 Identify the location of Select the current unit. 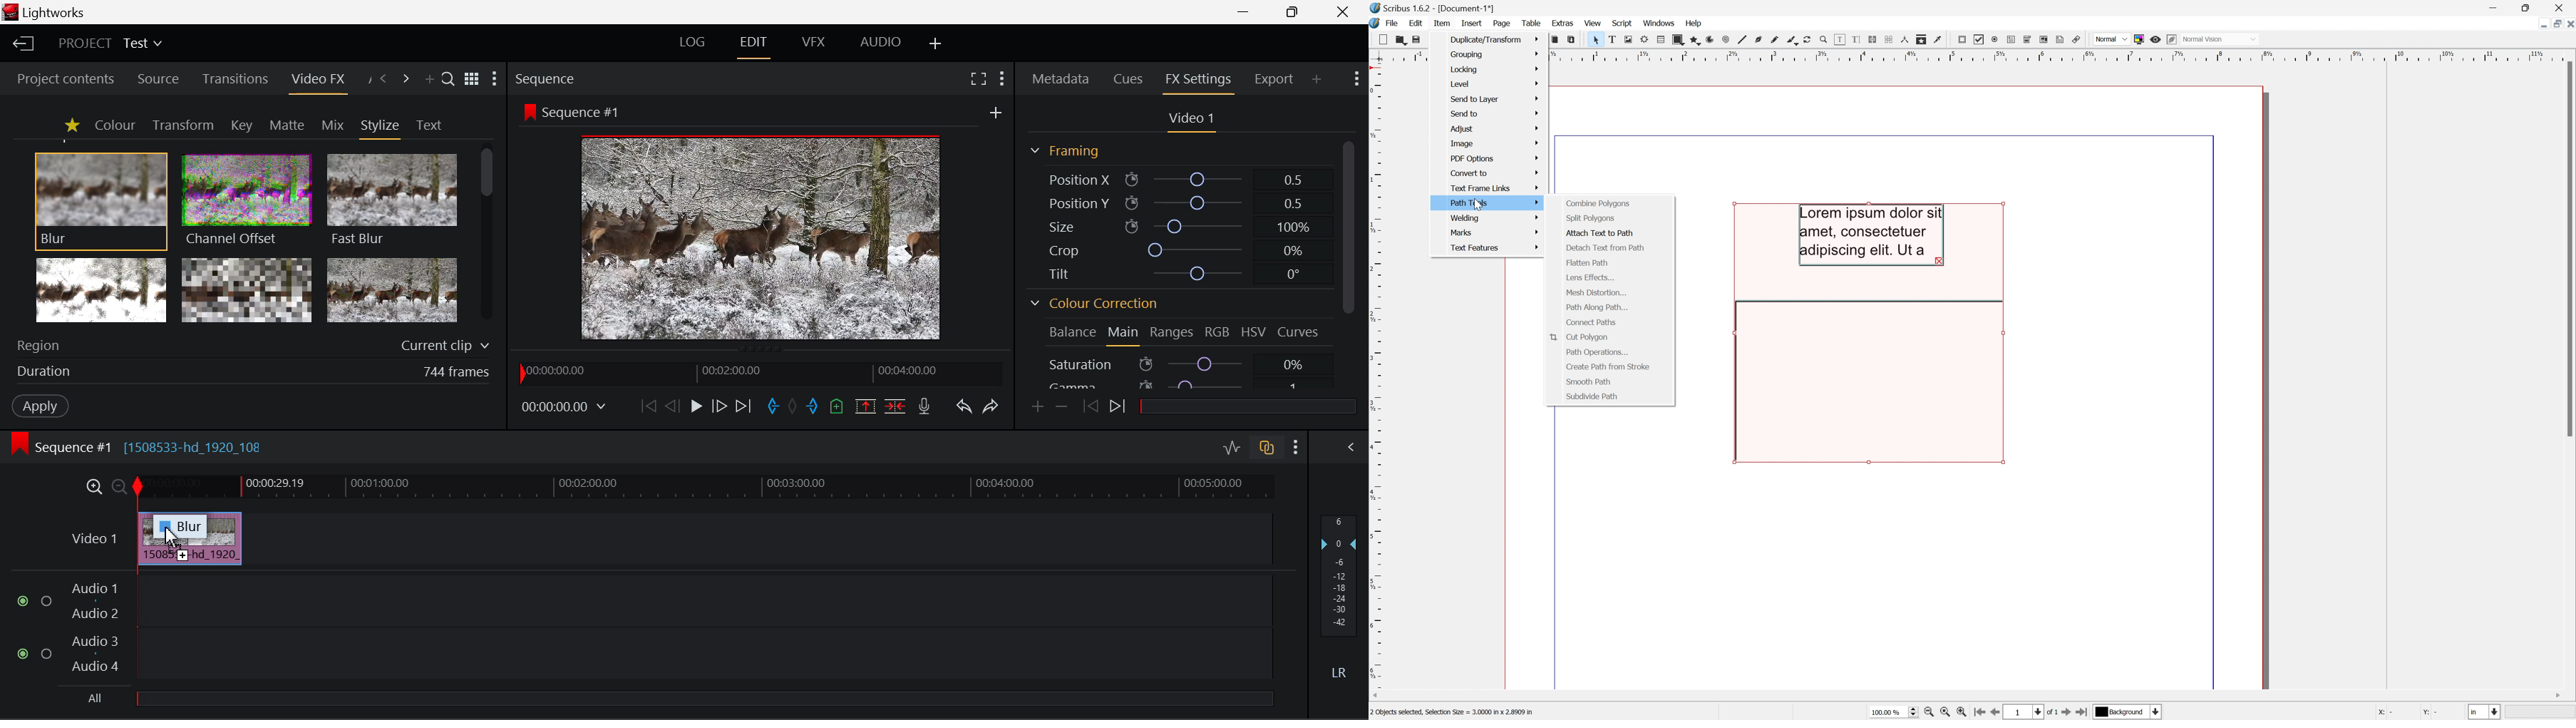
(2485, 712).